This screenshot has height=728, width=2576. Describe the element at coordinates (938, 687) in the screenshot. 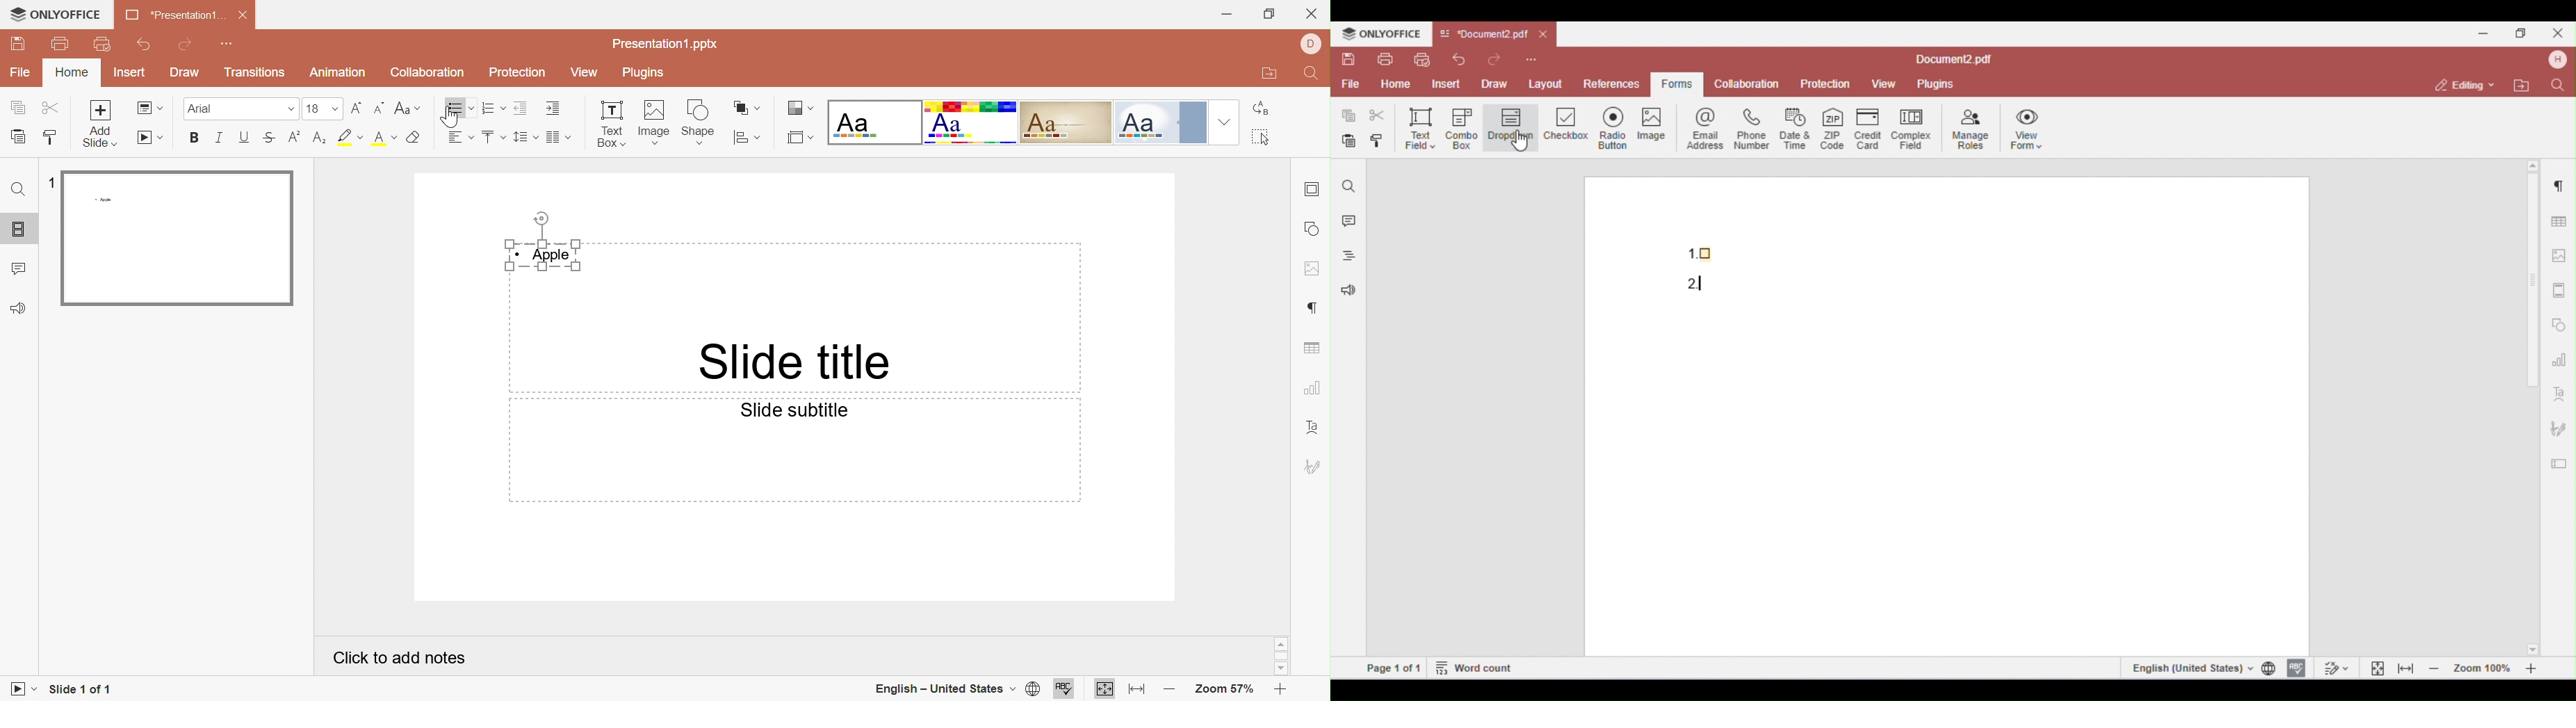

I see `English - United States` at that location.